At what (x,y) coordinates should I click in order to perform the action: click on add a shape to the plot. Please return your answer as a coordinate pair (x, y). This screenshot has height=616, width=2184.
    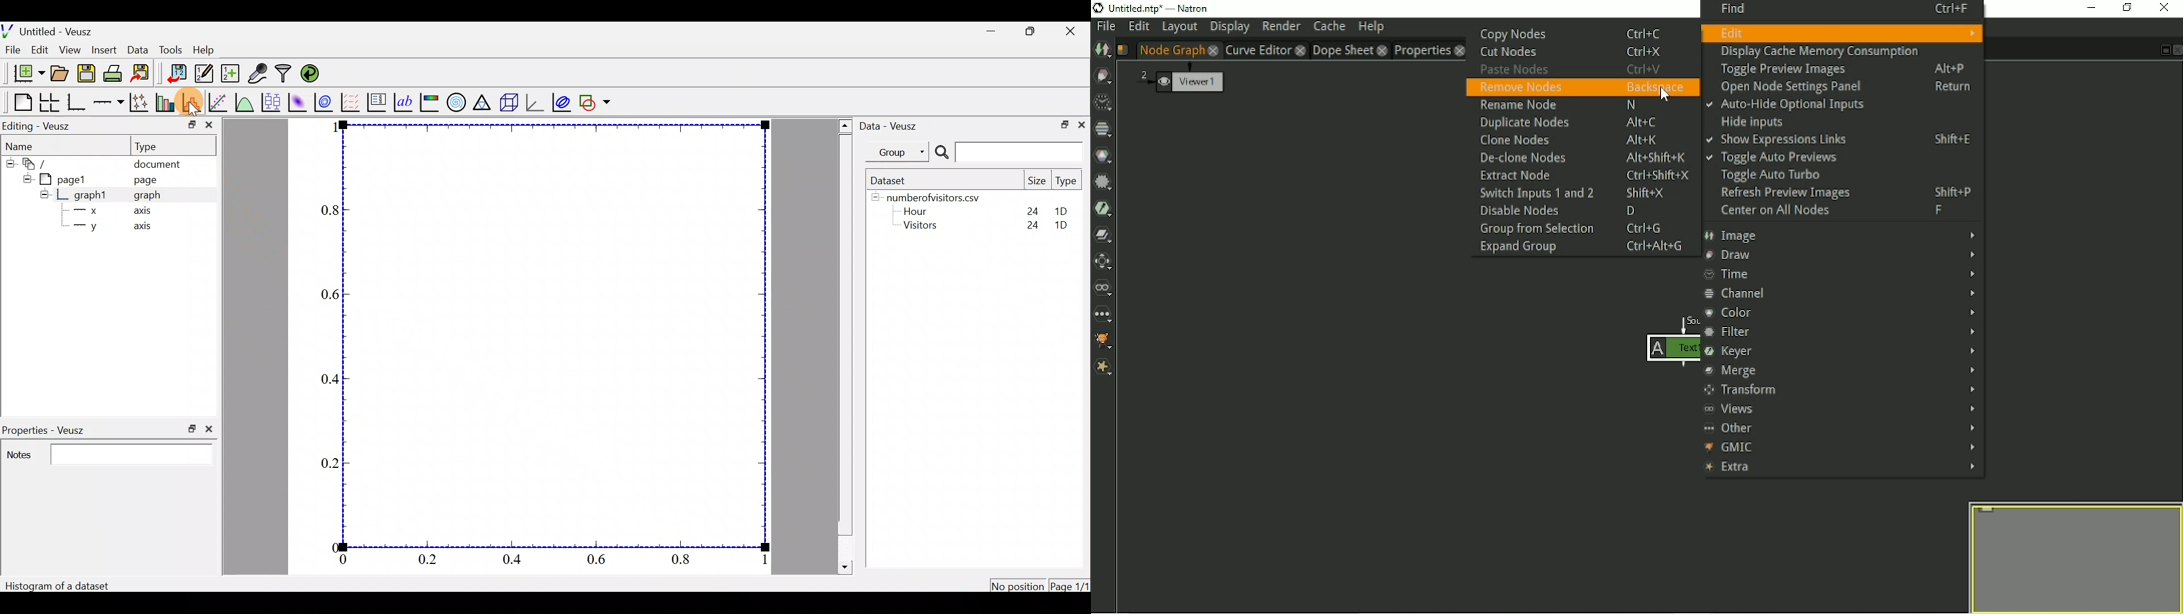
    Looking at the image, I should click on (596, 103).